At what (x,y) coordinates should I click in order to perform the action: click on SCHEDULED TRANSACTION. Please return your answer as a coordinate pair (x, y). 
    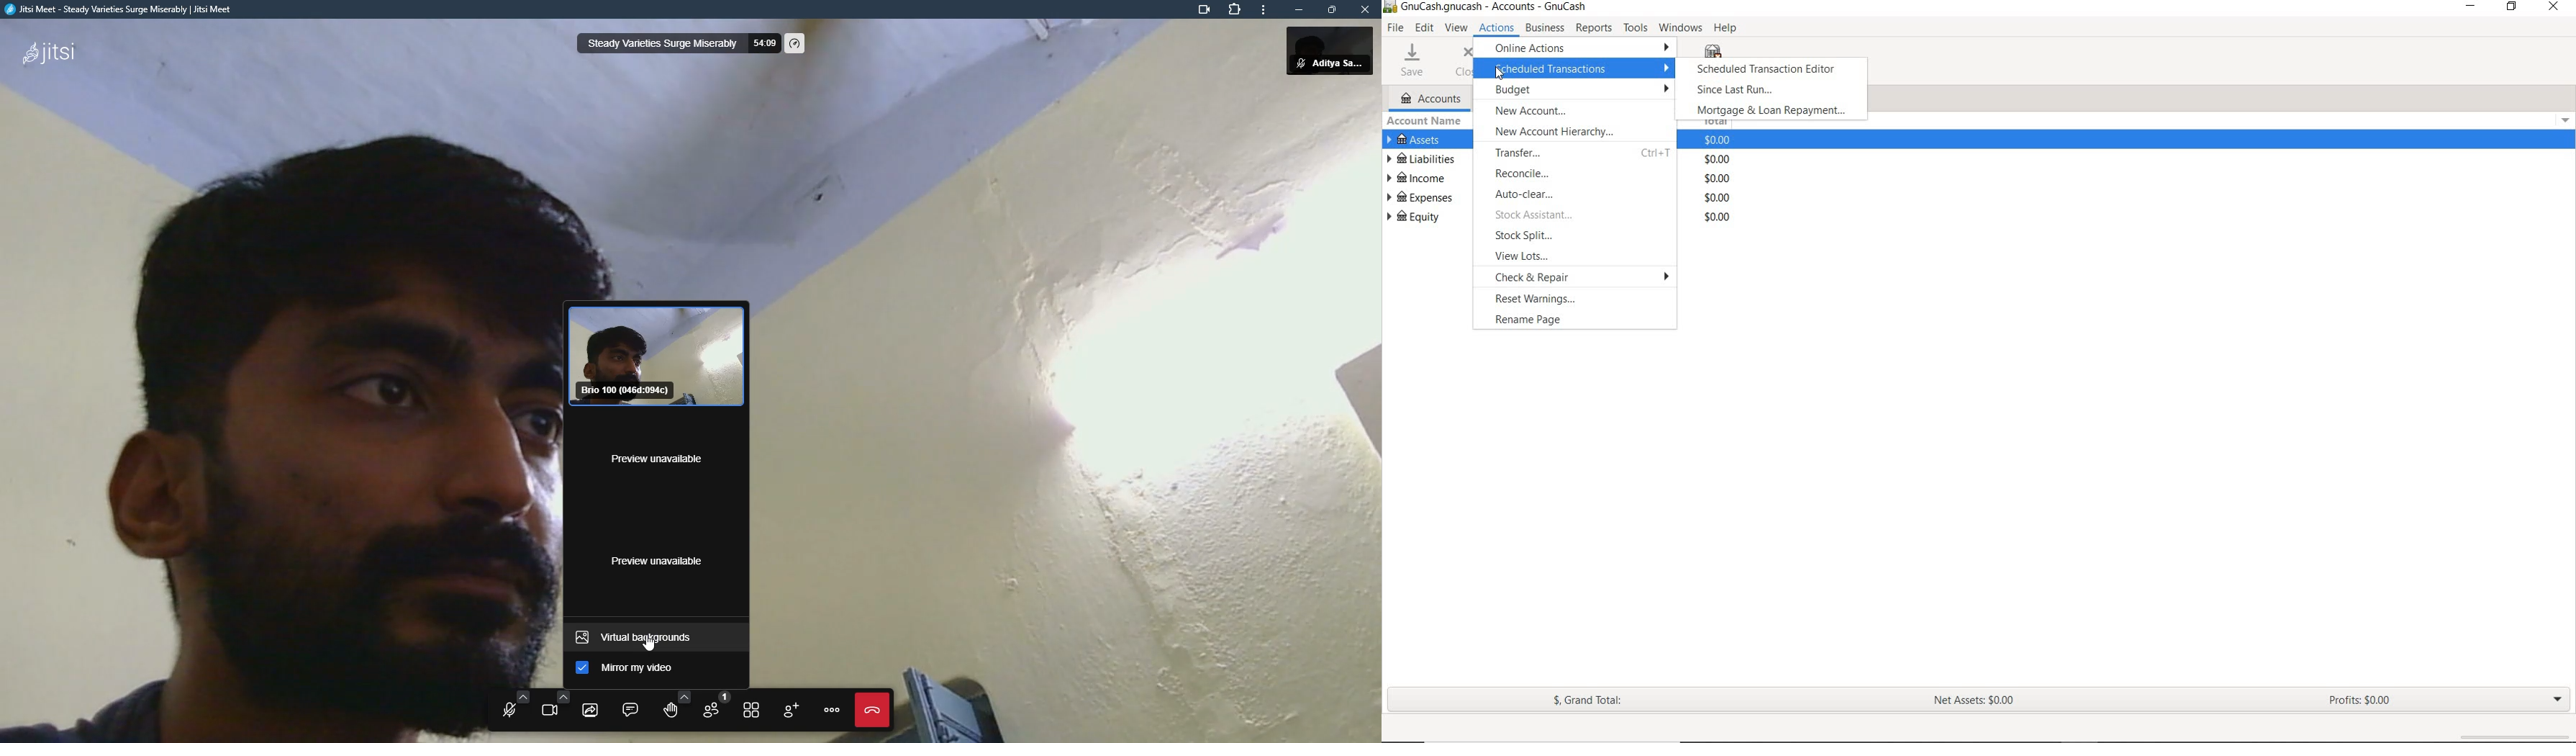
    Looking at the image, I should click on (1581, 70).